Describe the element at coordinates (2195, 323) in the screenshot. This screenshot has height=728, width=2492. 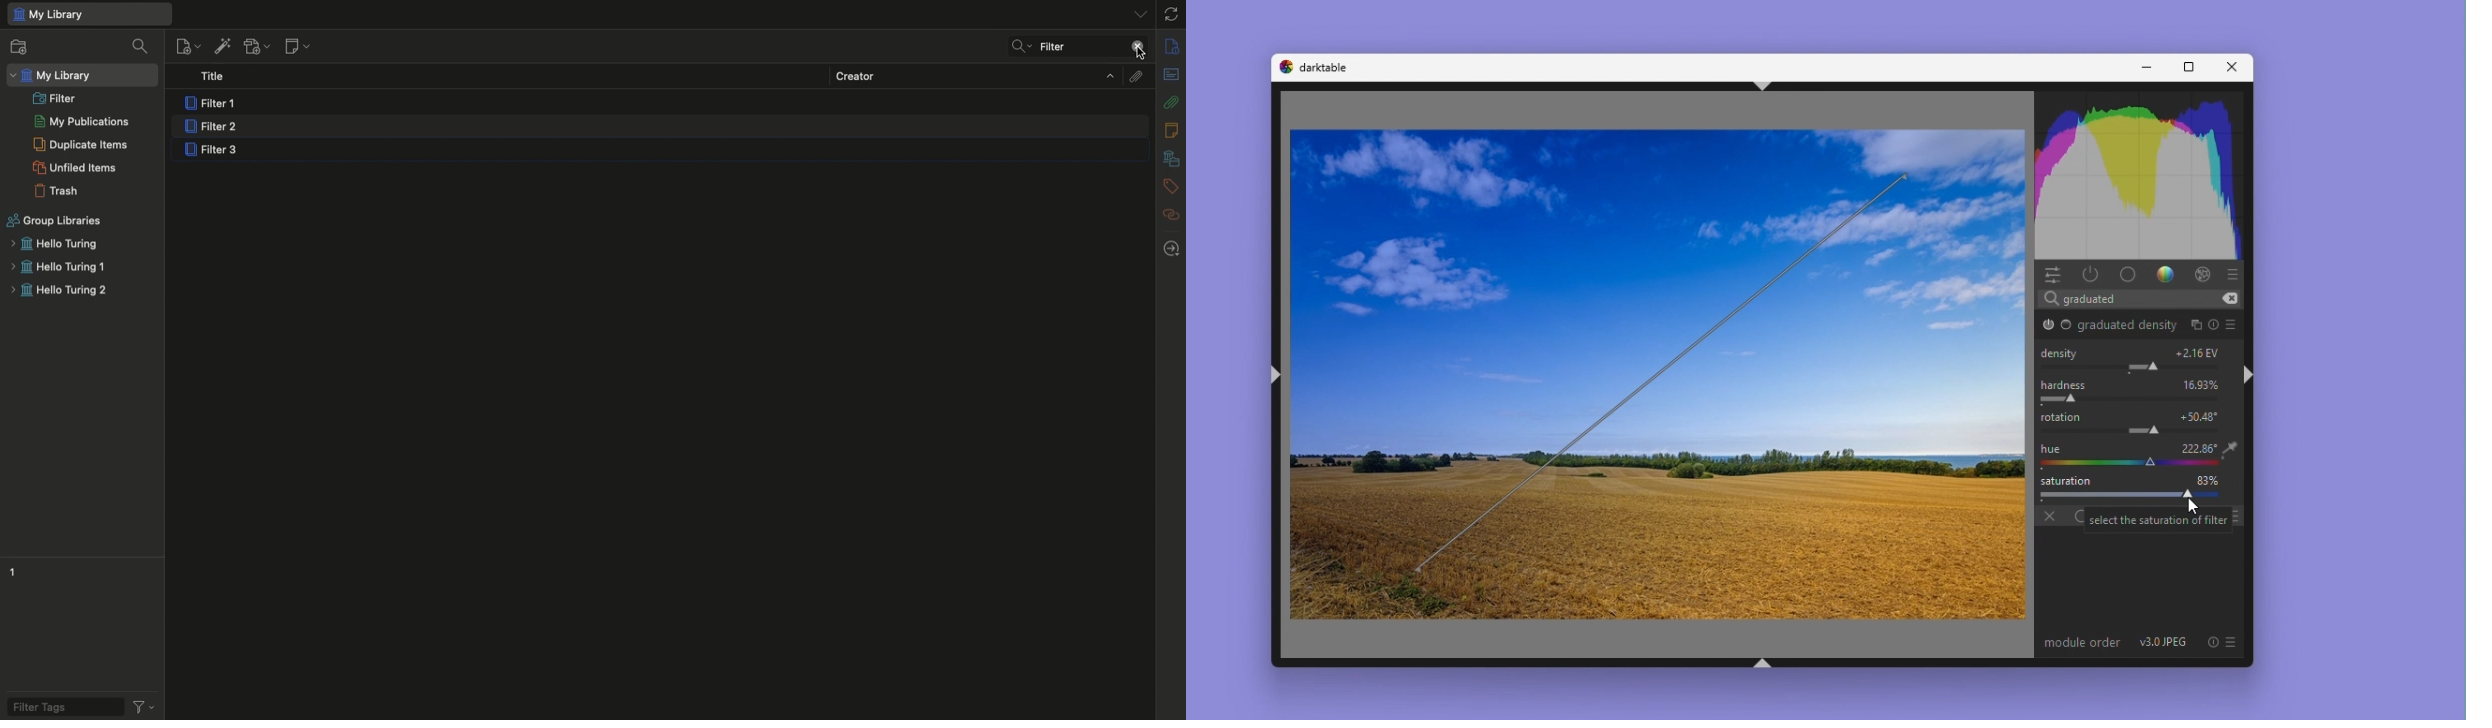
I see `multiple instances` at that location.